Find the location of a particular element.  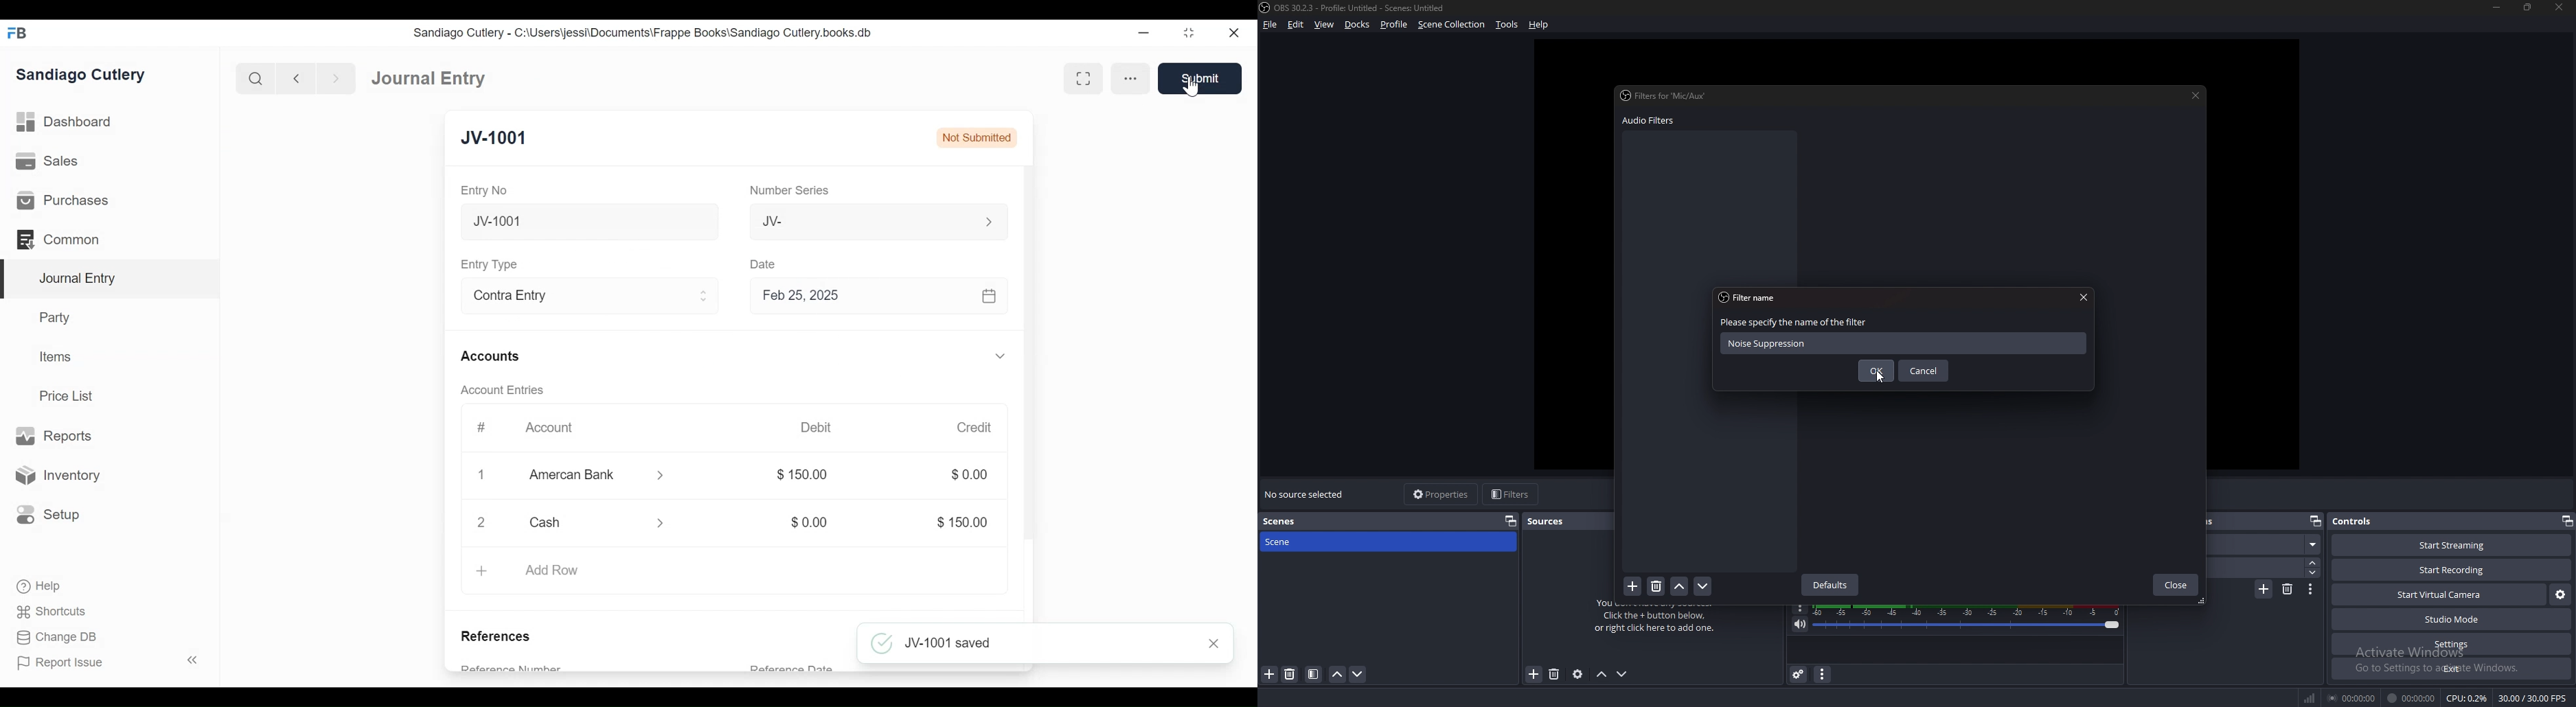

You don't have any sources.
Click the + button below,
or right click here to add one. is located at coordinates (1661, 622).